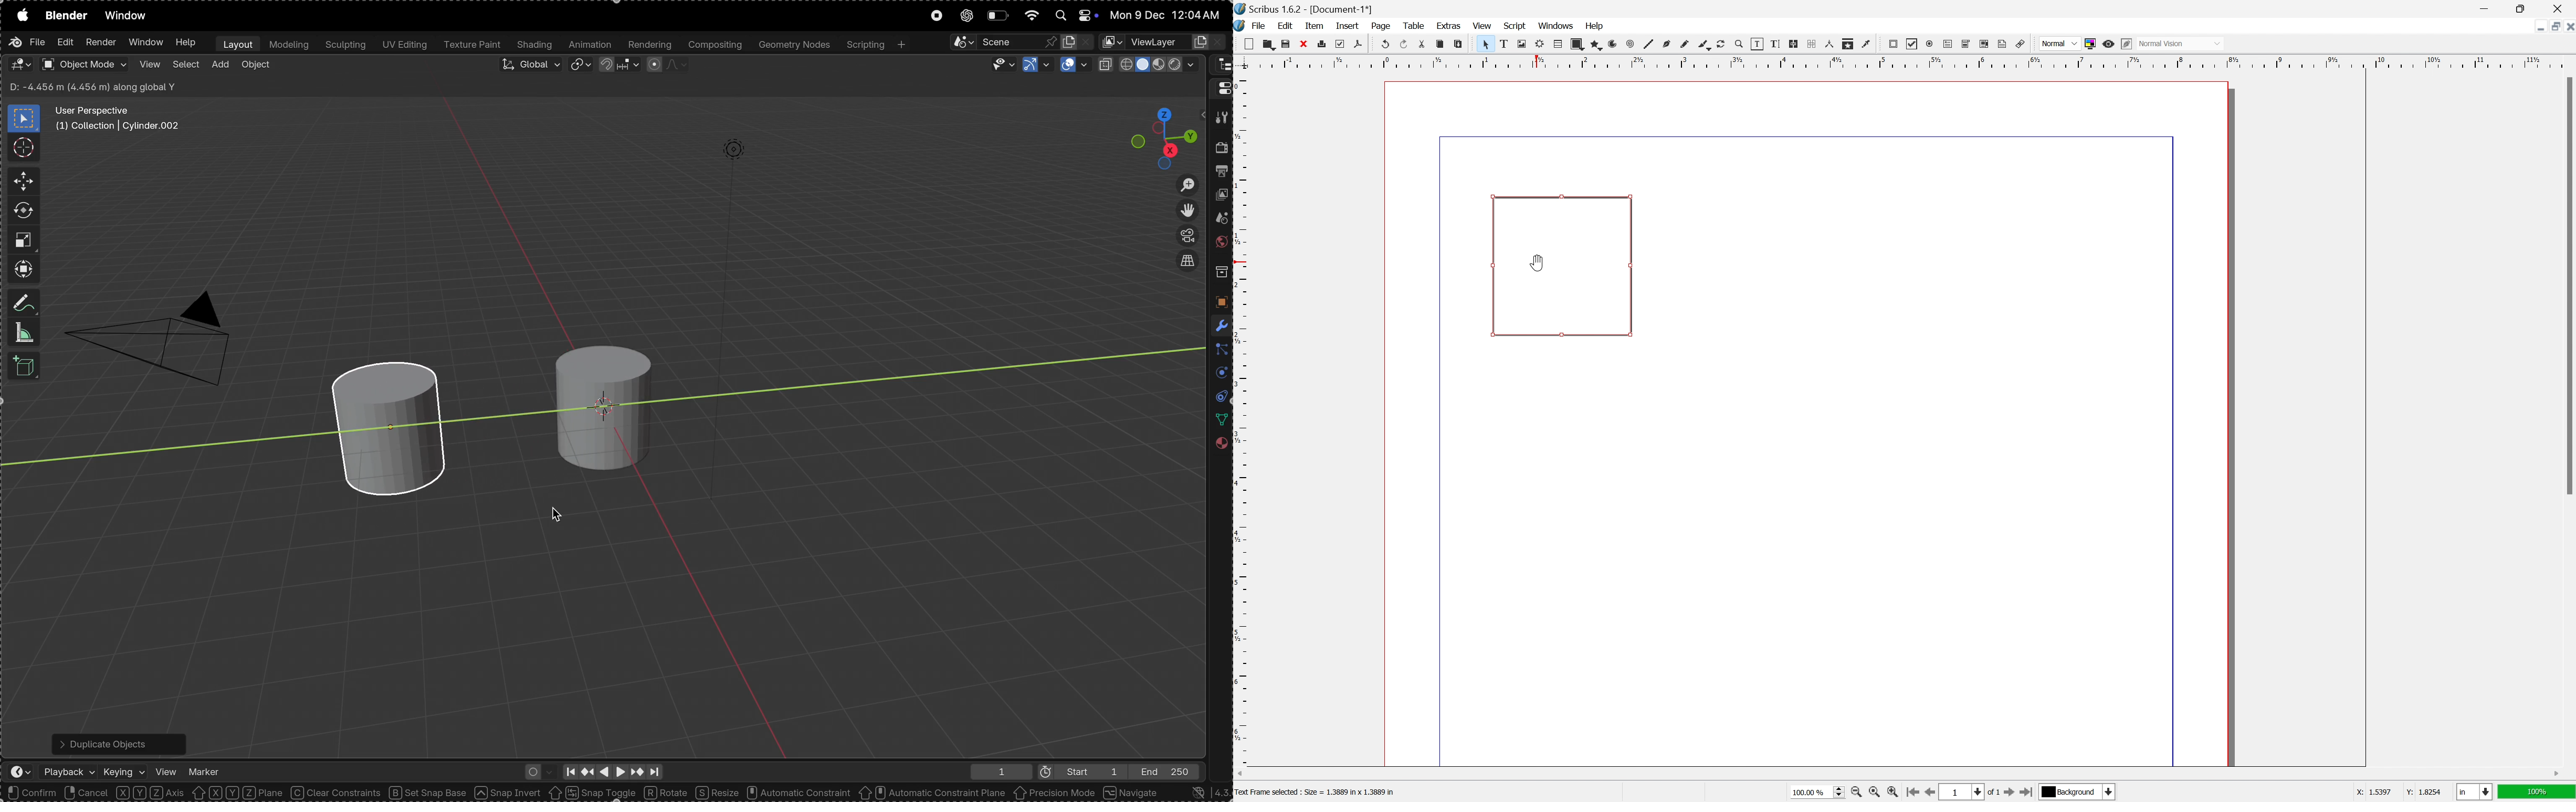  I want to click on ruler, so click(1902, 61).